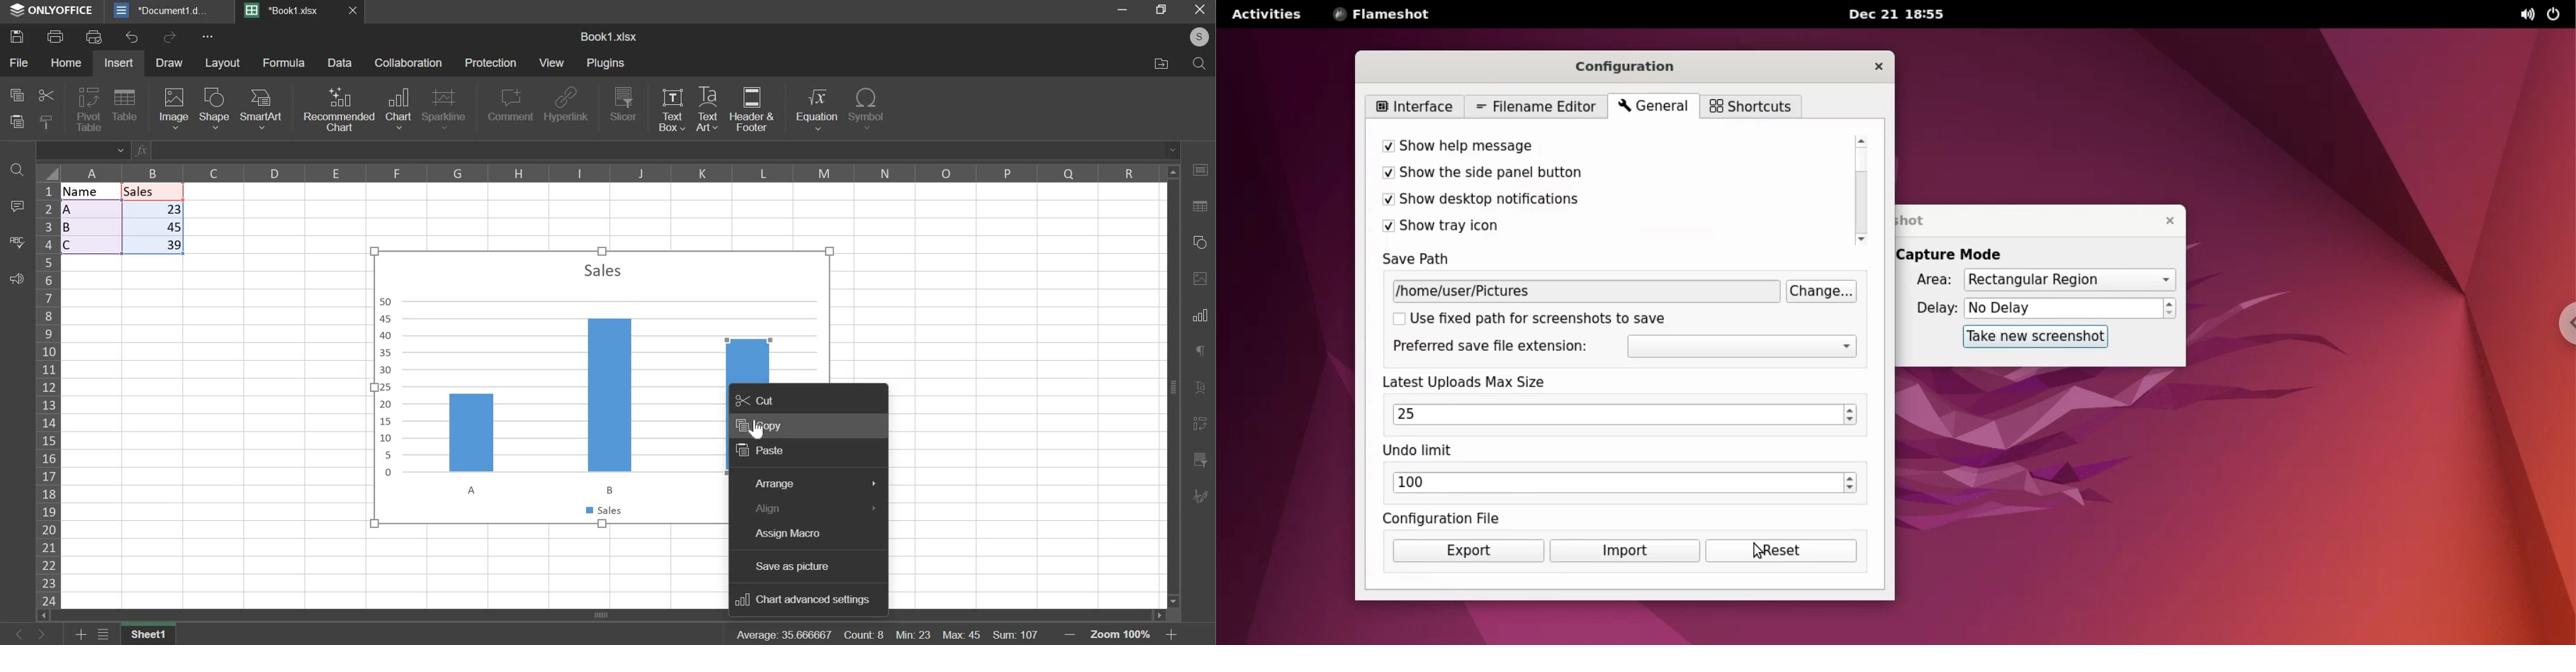  I want to click on comment, so click(19, 209).